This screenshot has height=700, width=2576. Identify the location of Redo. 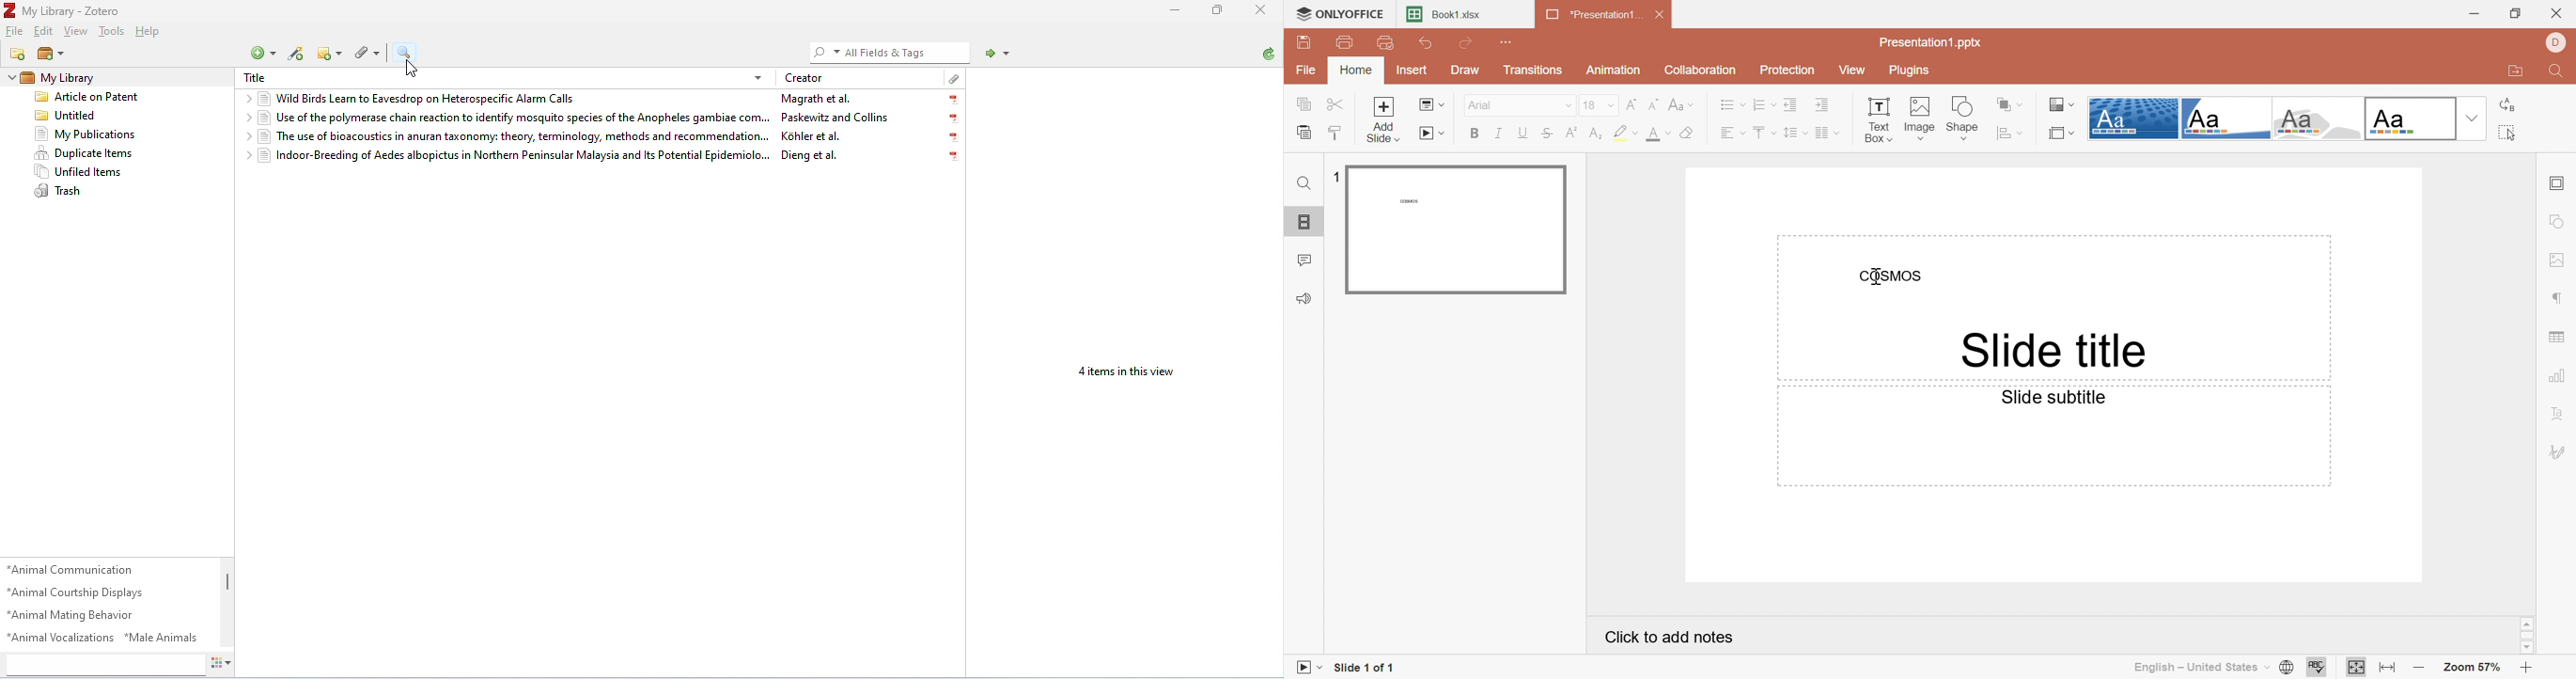
(1462, 42).